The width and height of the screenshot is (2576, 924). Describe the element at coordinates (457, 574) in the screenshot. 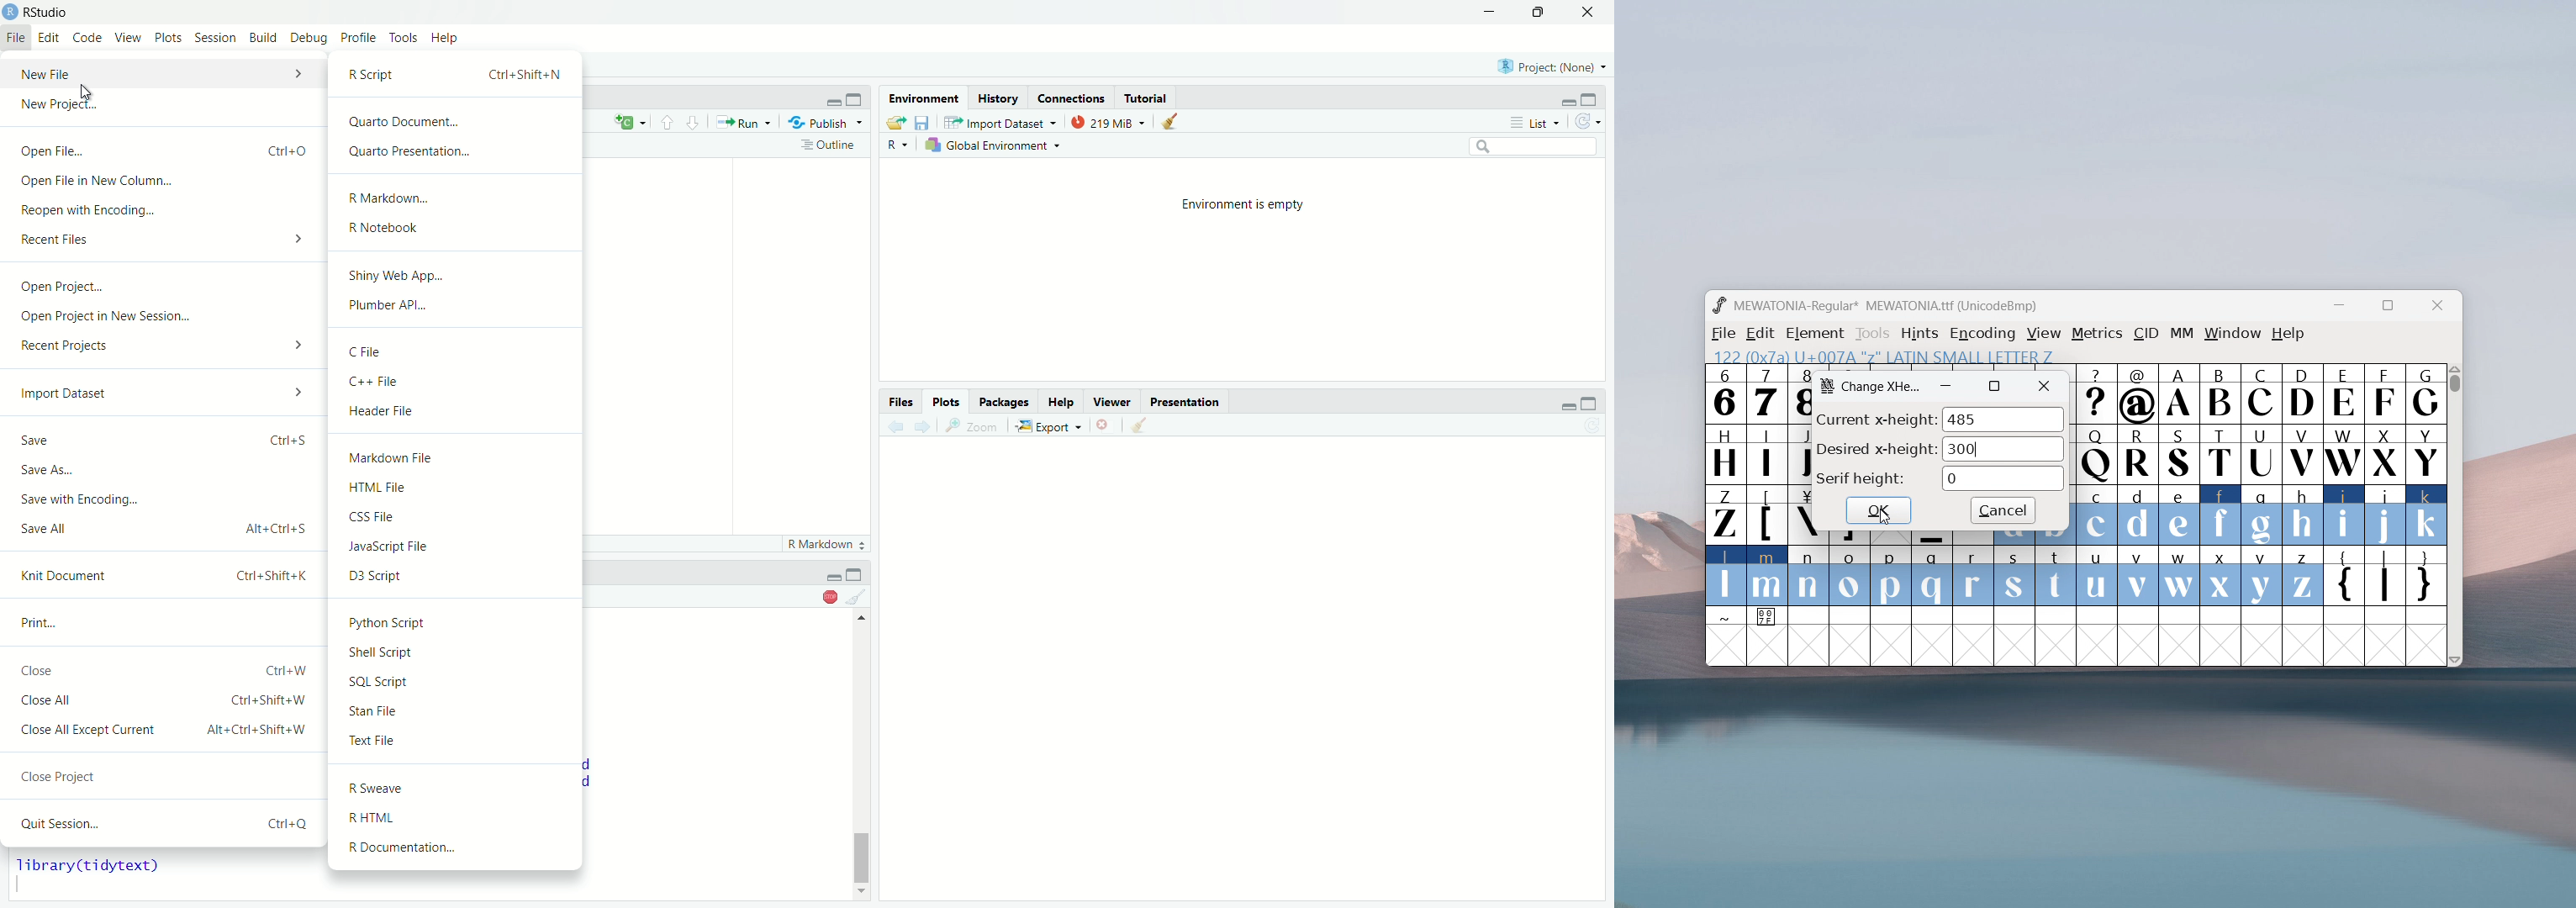

I see `D3 Script` at that location.